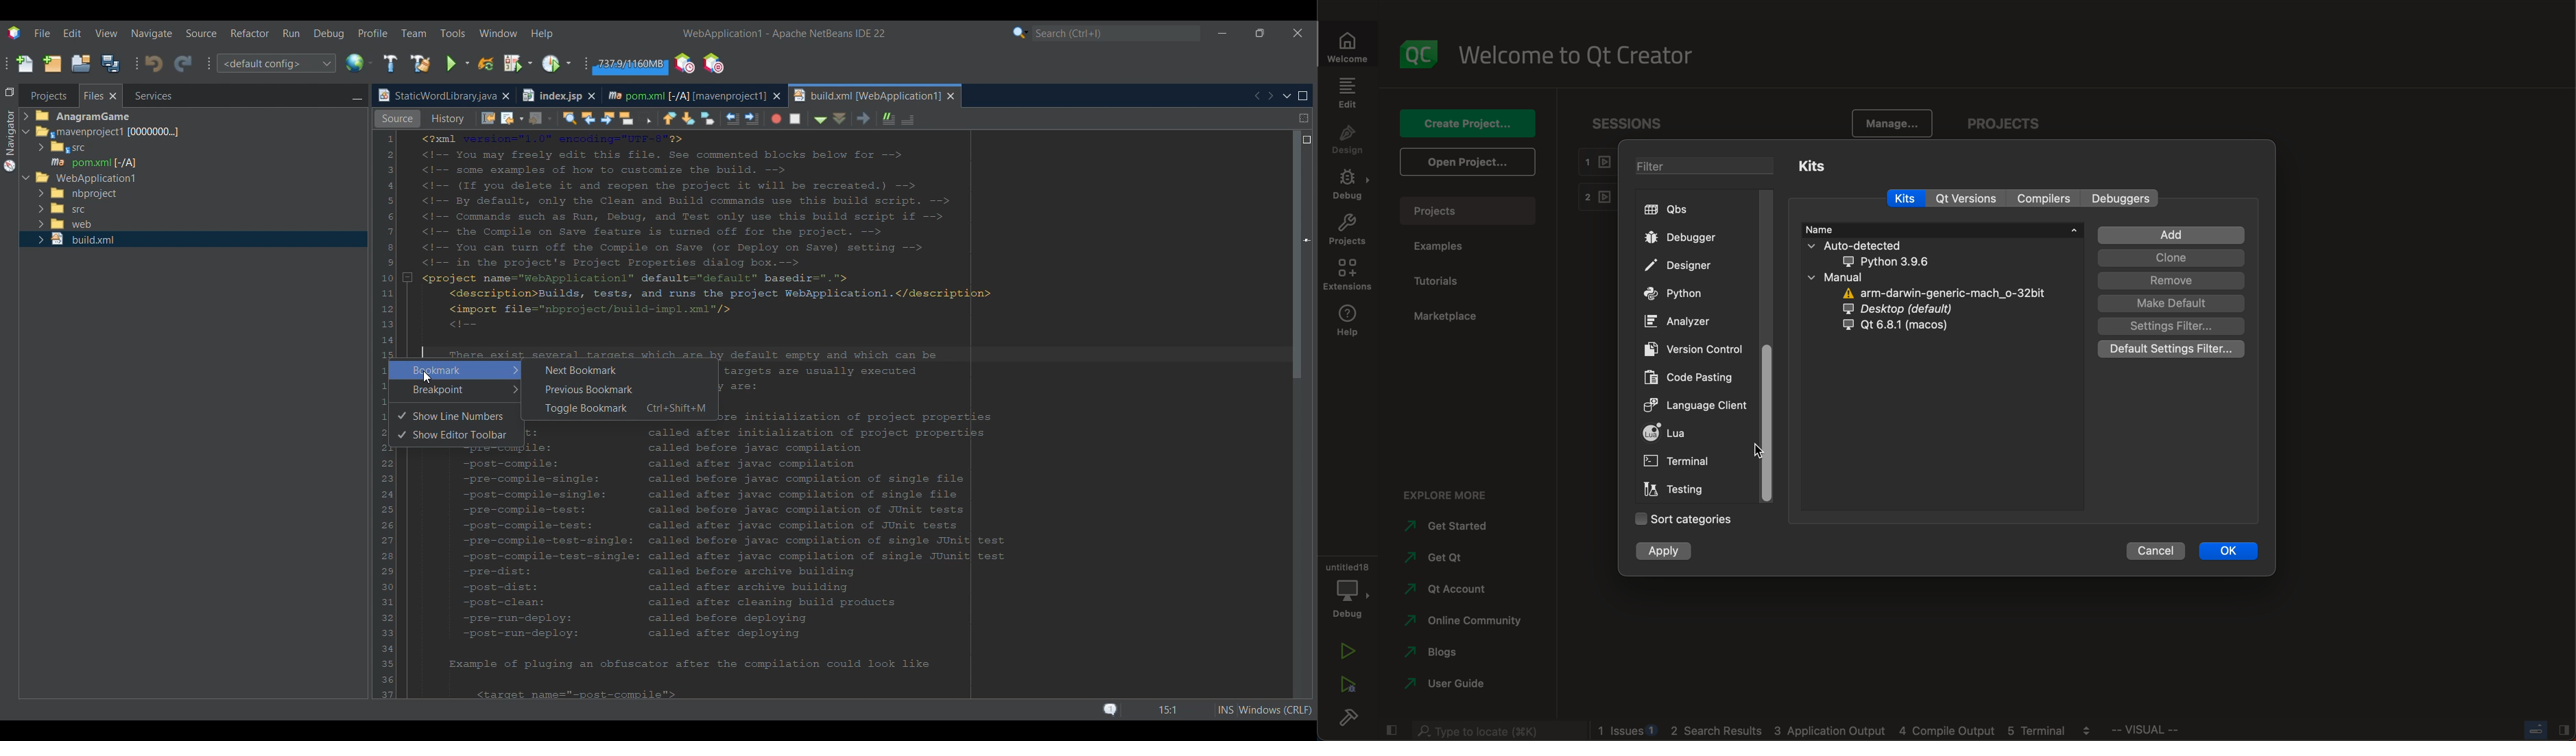 This screenshot has height=756, width=2576. What do you see at coordinates (558, 95) in the screenshot?
I see `Other tab` at bounding box center [558, 95].